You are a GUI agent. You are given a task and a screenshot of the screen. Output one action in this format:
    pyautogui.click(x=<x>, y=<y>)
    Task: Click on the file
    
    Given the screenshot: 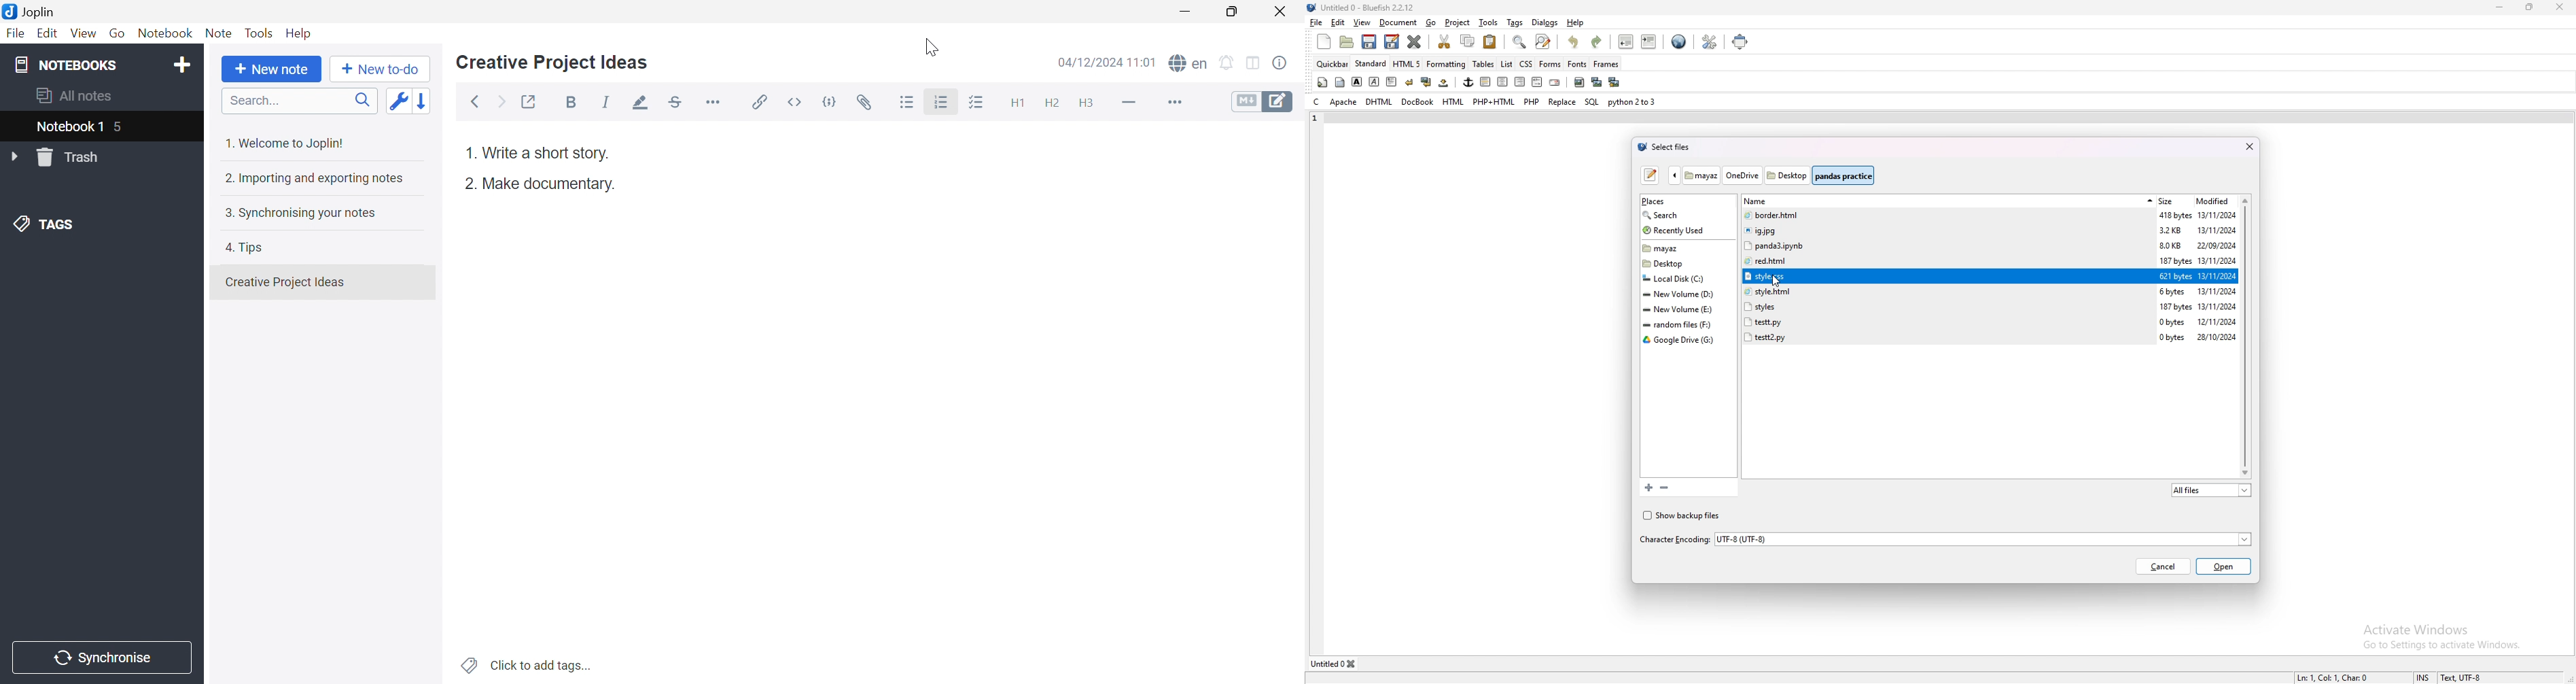 What is the action you would take?
    pyautogui.click(x=1946, y=306)
    